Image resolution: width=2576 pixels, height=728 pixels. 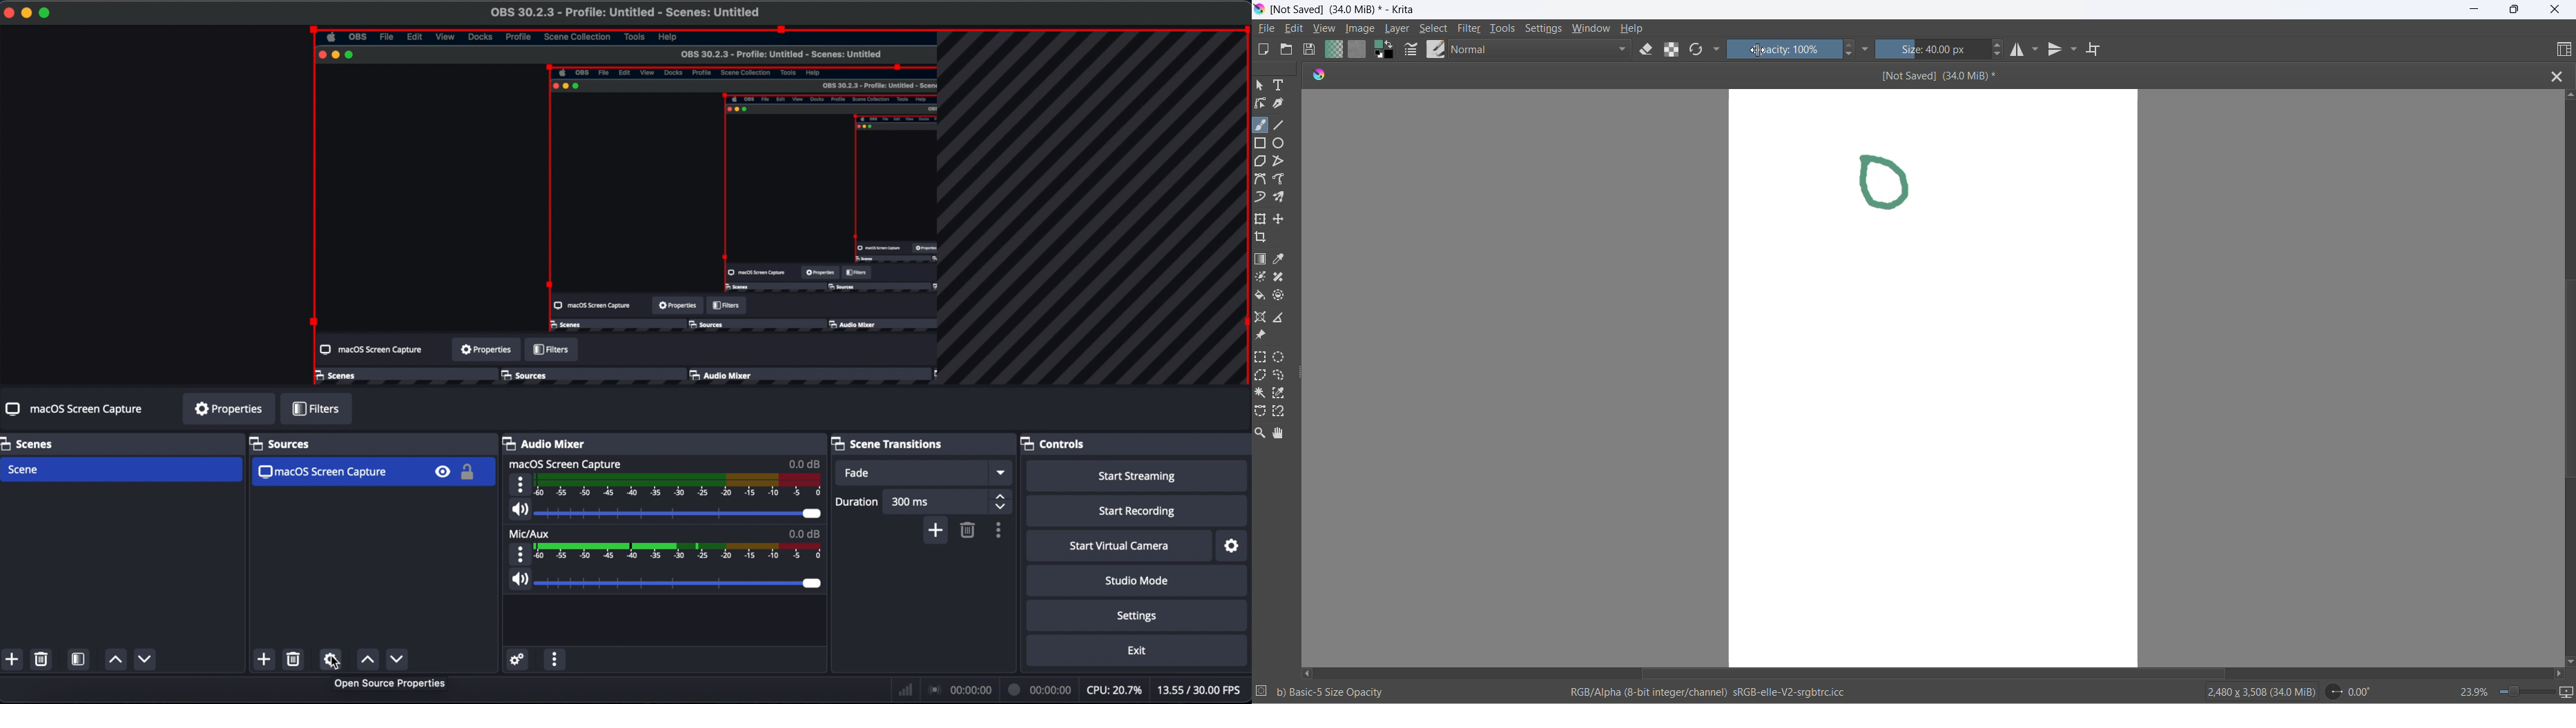 What do you see at coordinates (2475, 9) in the screenshot?
I see `minimize` at bounding box center [2475, 9].